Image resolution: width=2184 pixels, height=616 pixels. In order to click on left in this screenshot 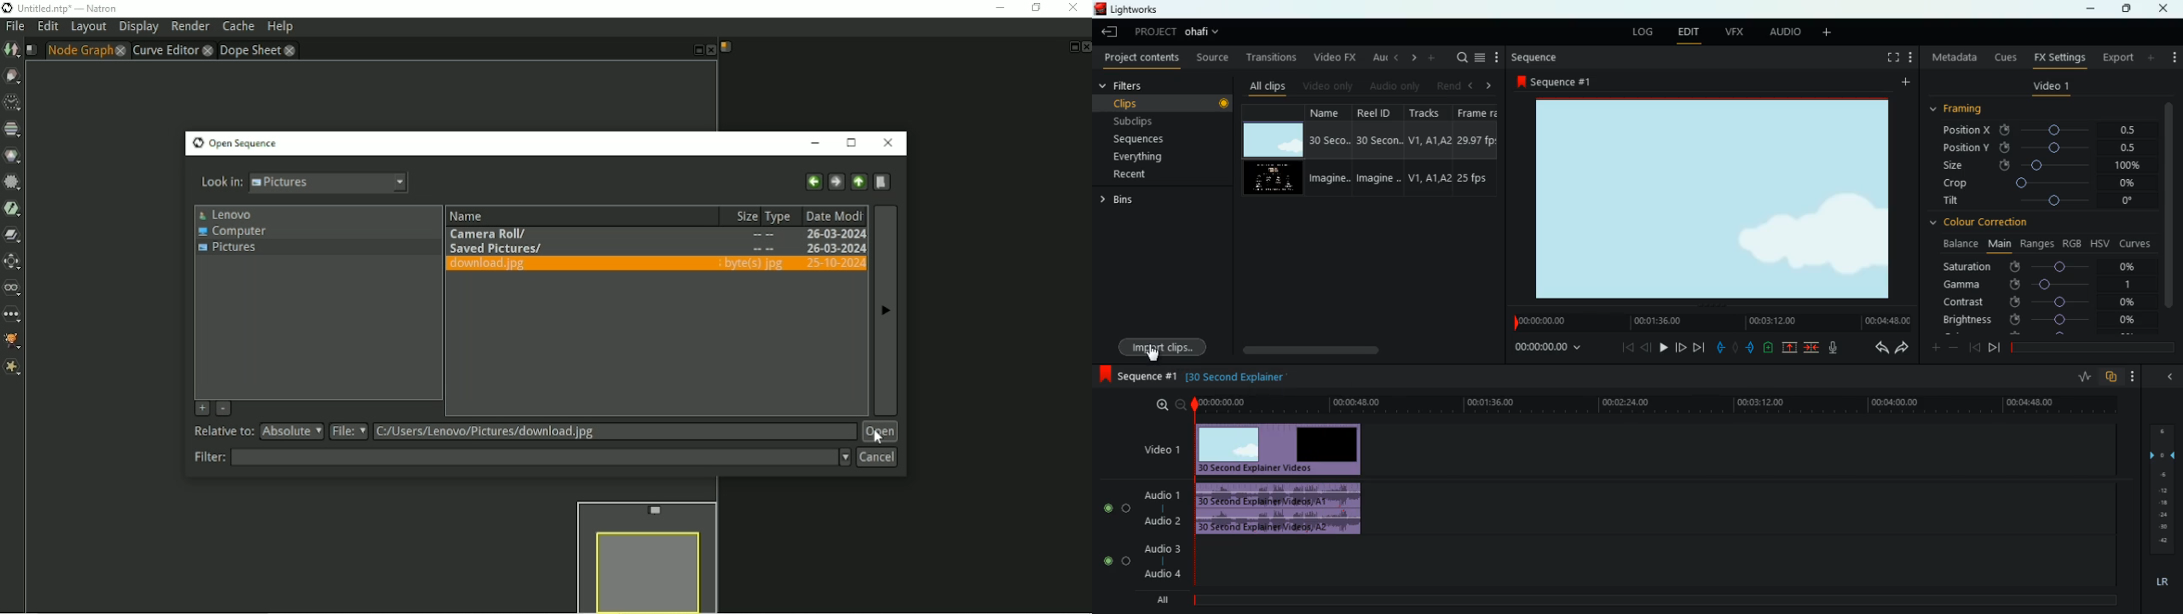, I will do `click(1394, 57)`.